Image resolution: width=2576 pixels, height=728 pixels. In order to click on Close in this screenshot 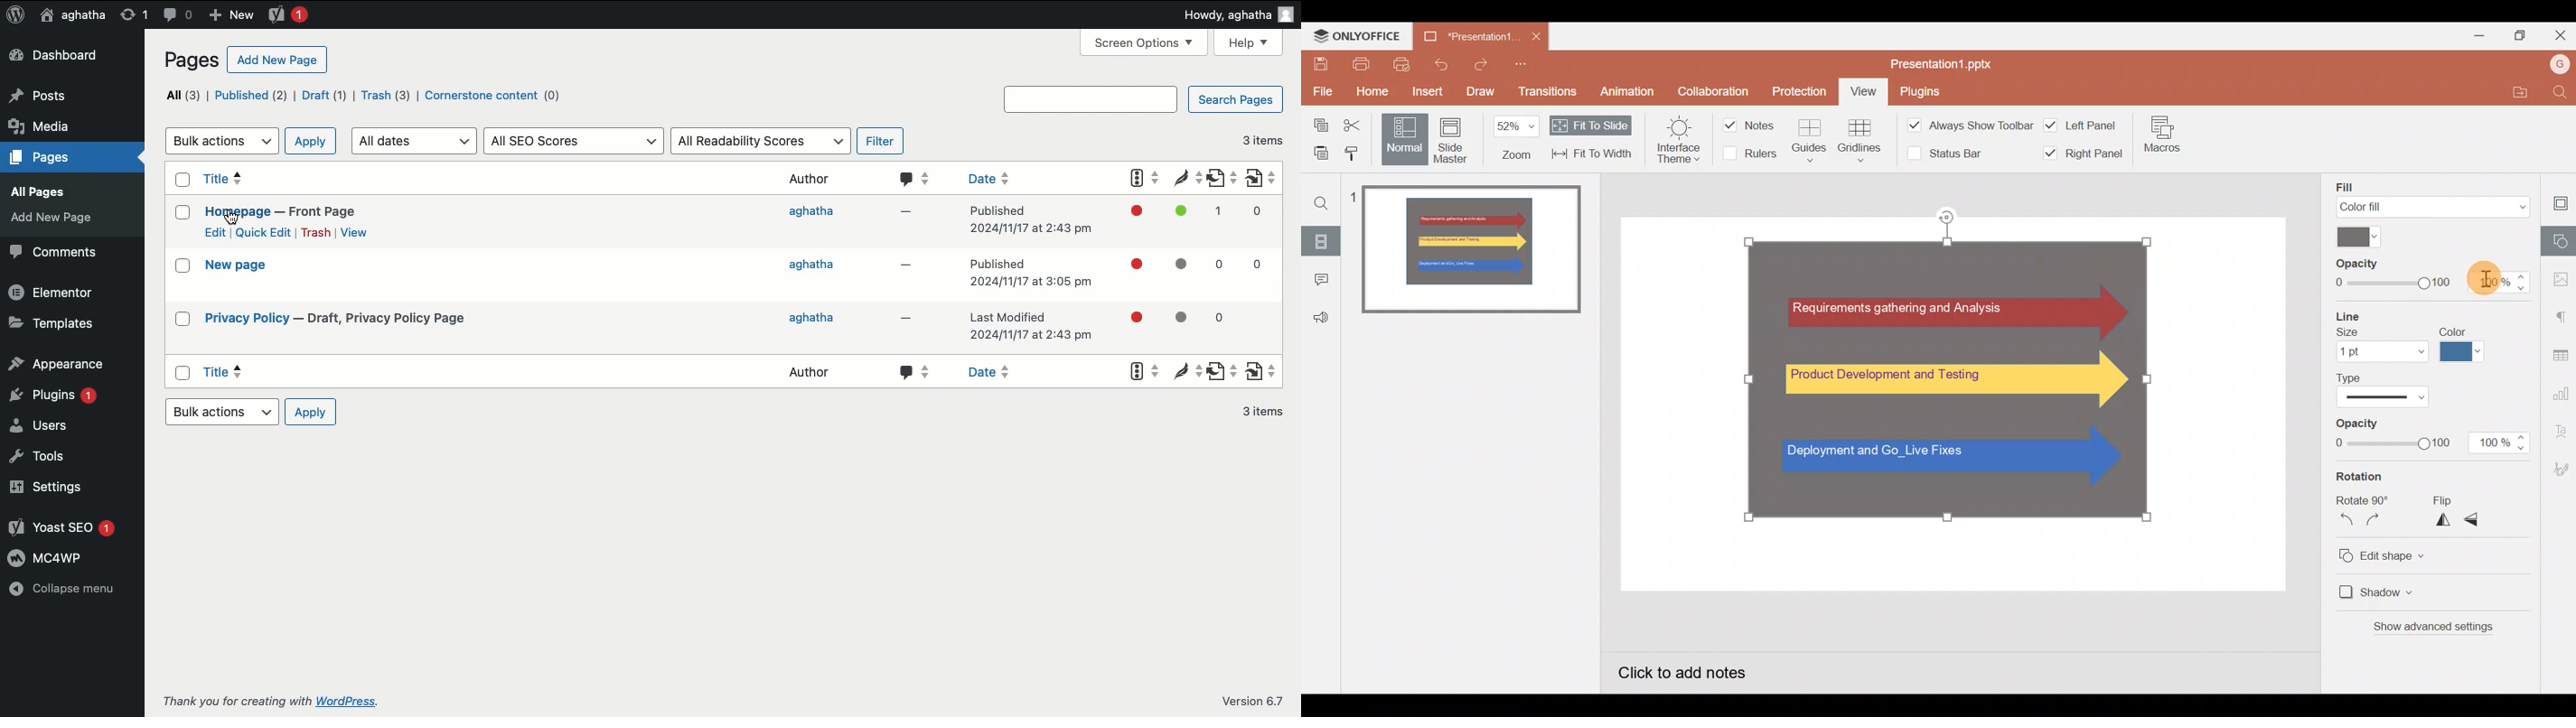, I will do `click(1536, 37)`.